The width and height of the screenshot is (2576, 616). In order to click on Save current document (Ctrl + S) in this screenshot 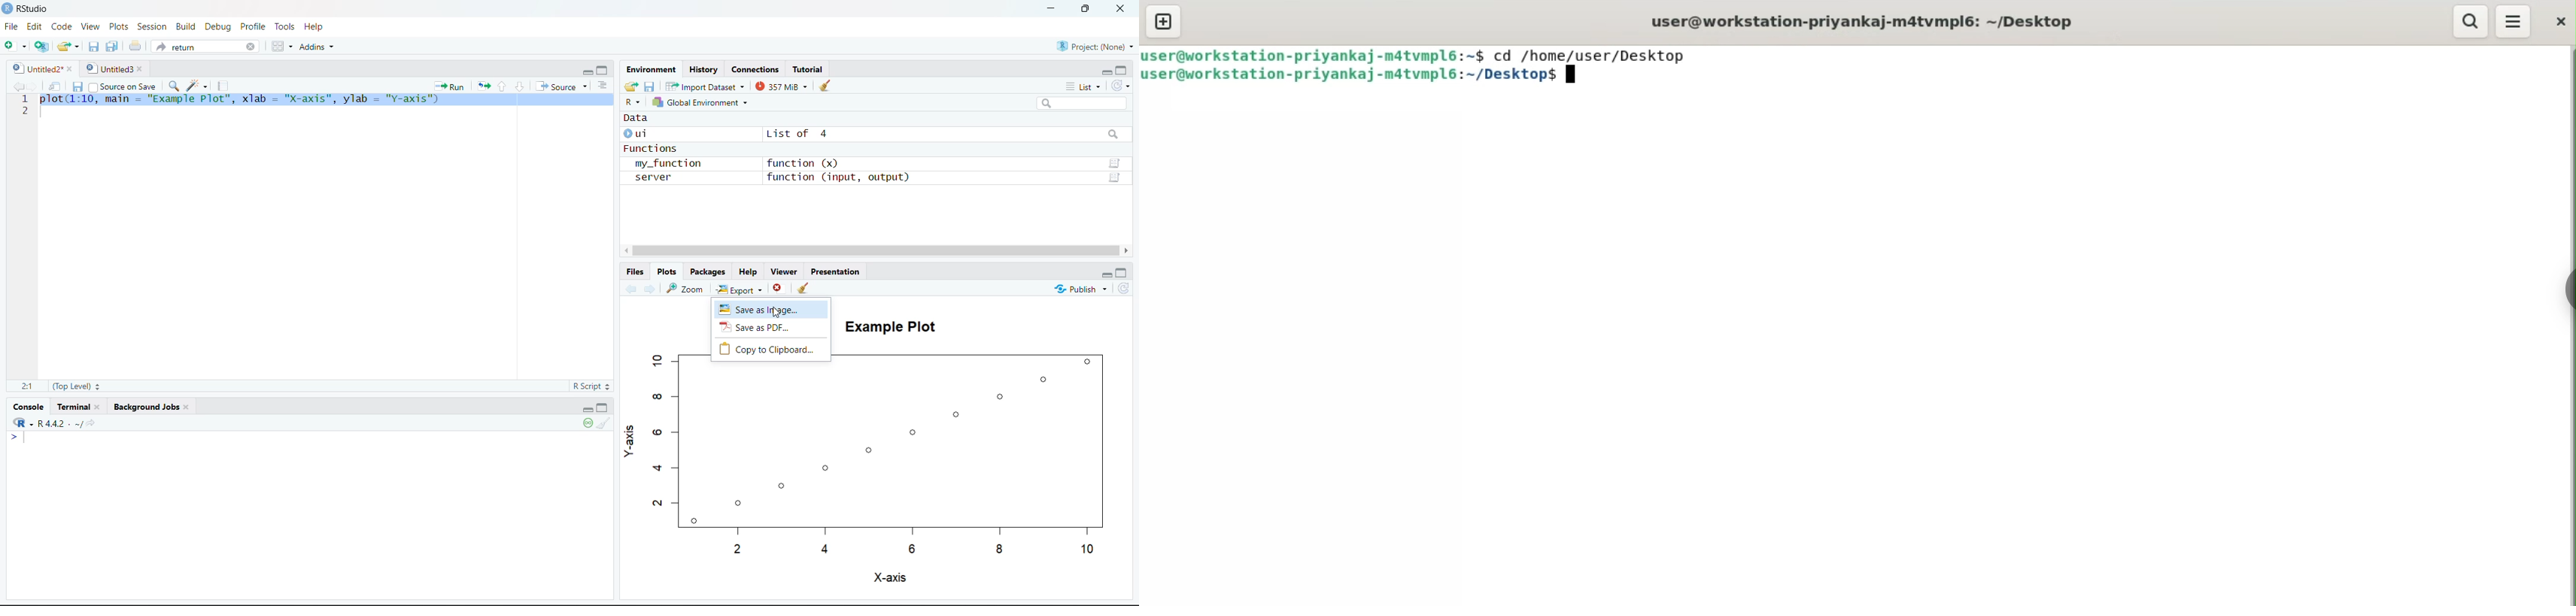, I will do `click(94, 47)`.